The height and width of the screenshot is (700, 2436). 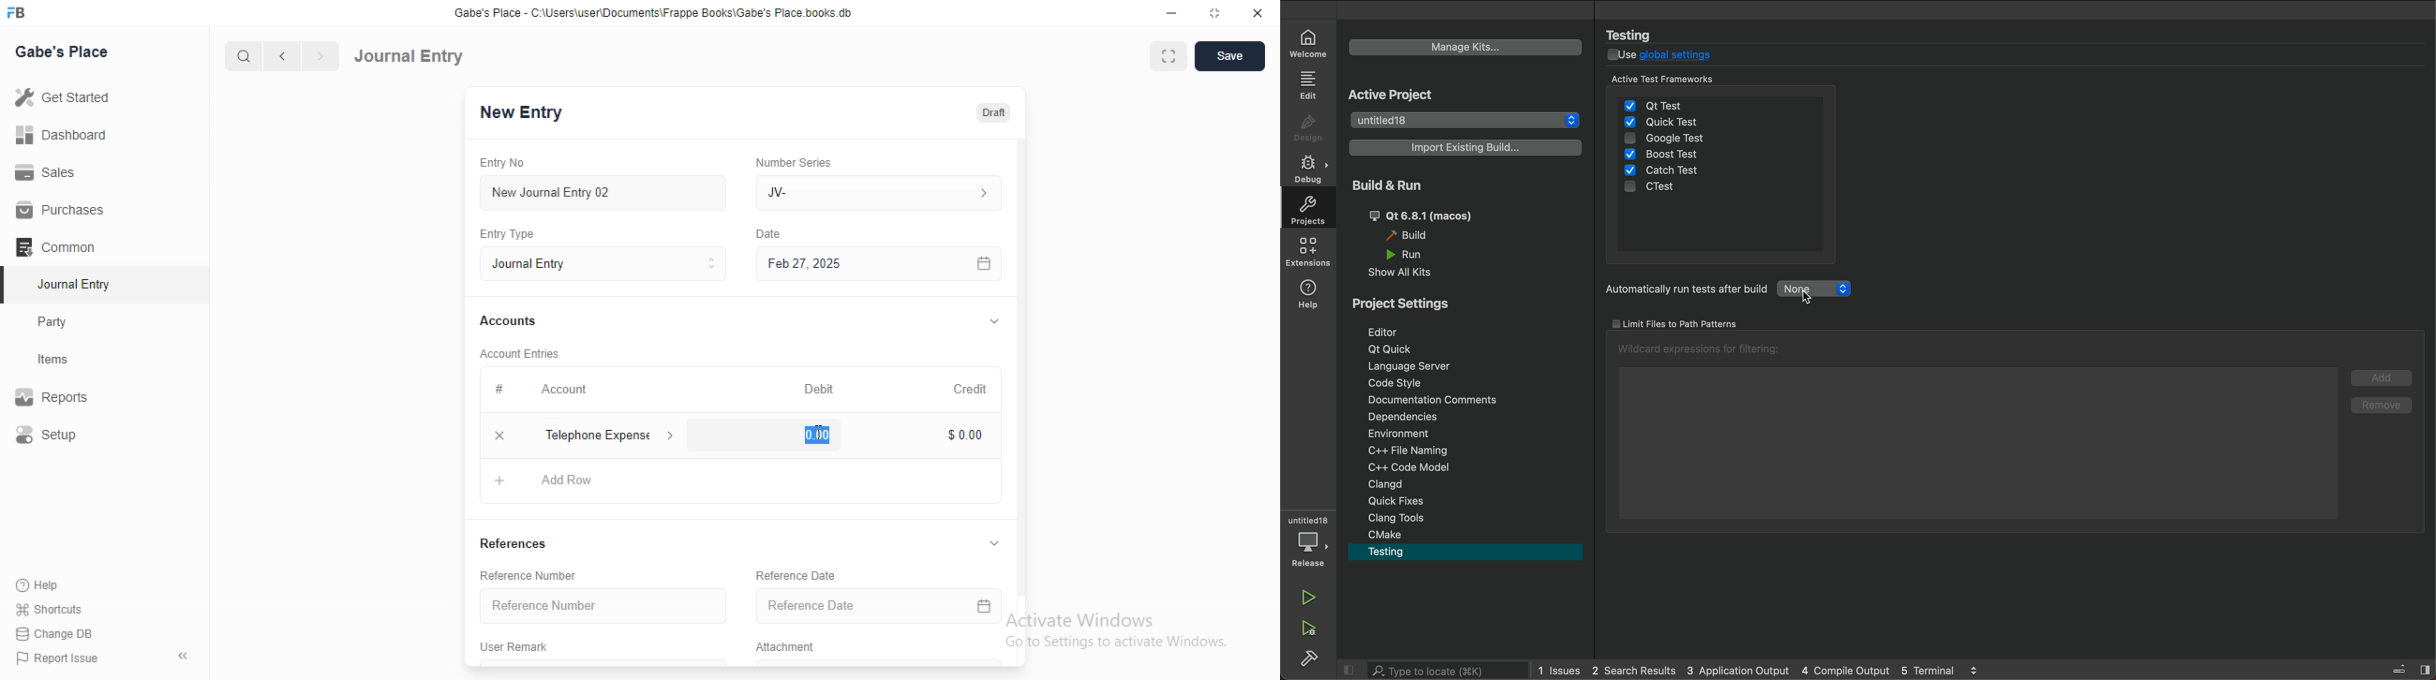 What do you see at coordinates (239, 56) in the screenshot?
I see `Search` at bounding box center [239, 56].